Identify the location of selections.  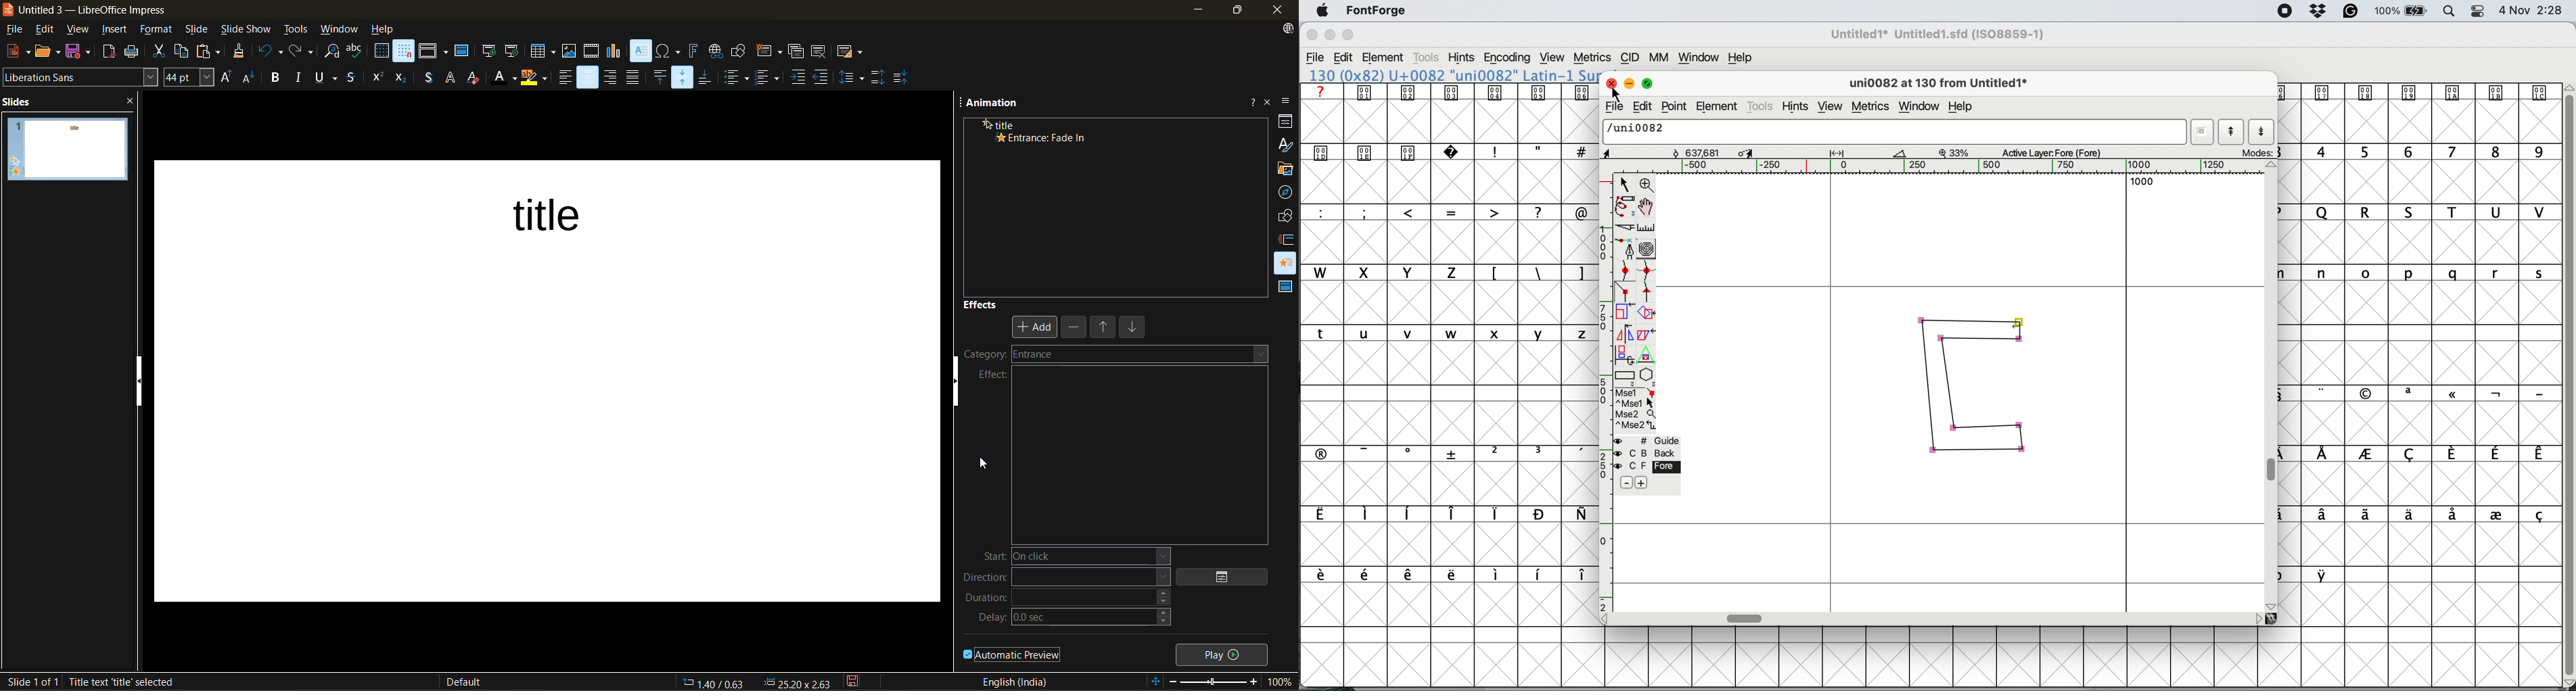
(1637, 411).